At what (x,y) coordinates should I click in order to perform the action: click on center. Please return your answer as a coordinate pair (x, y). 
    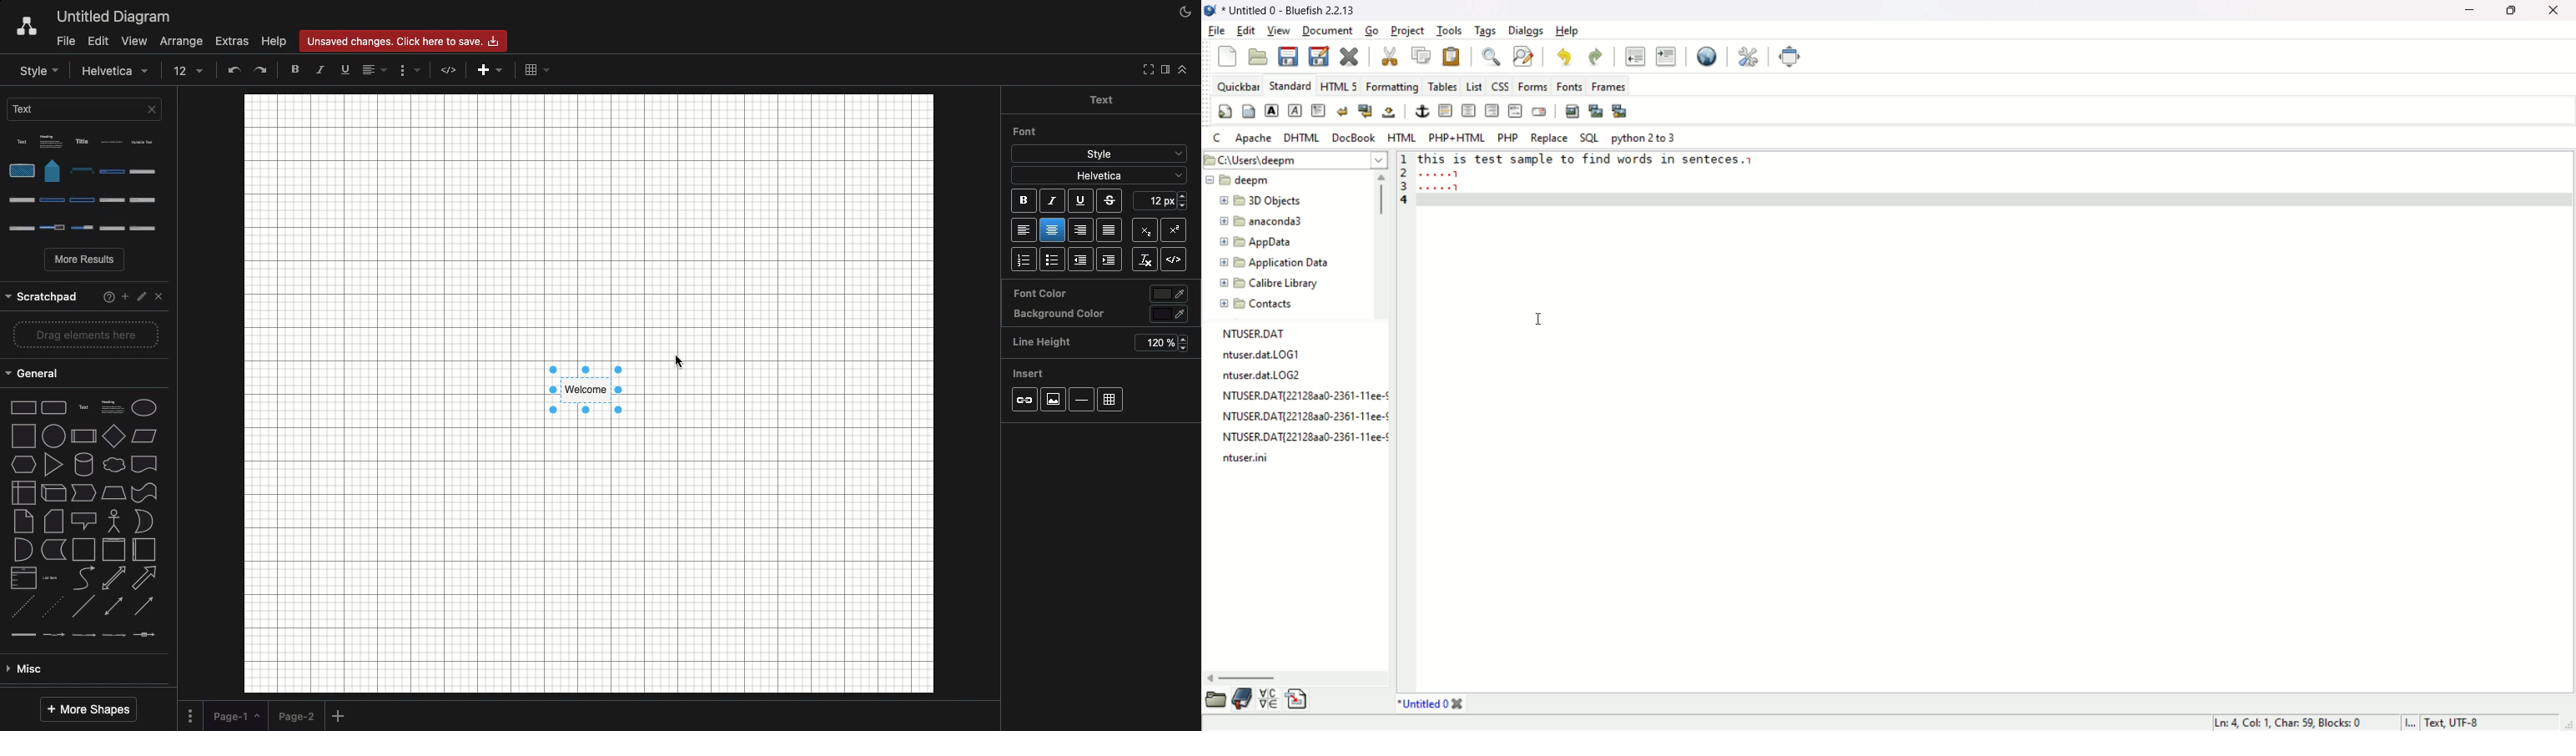
    Looking at the image, I should click on (1469, 111).